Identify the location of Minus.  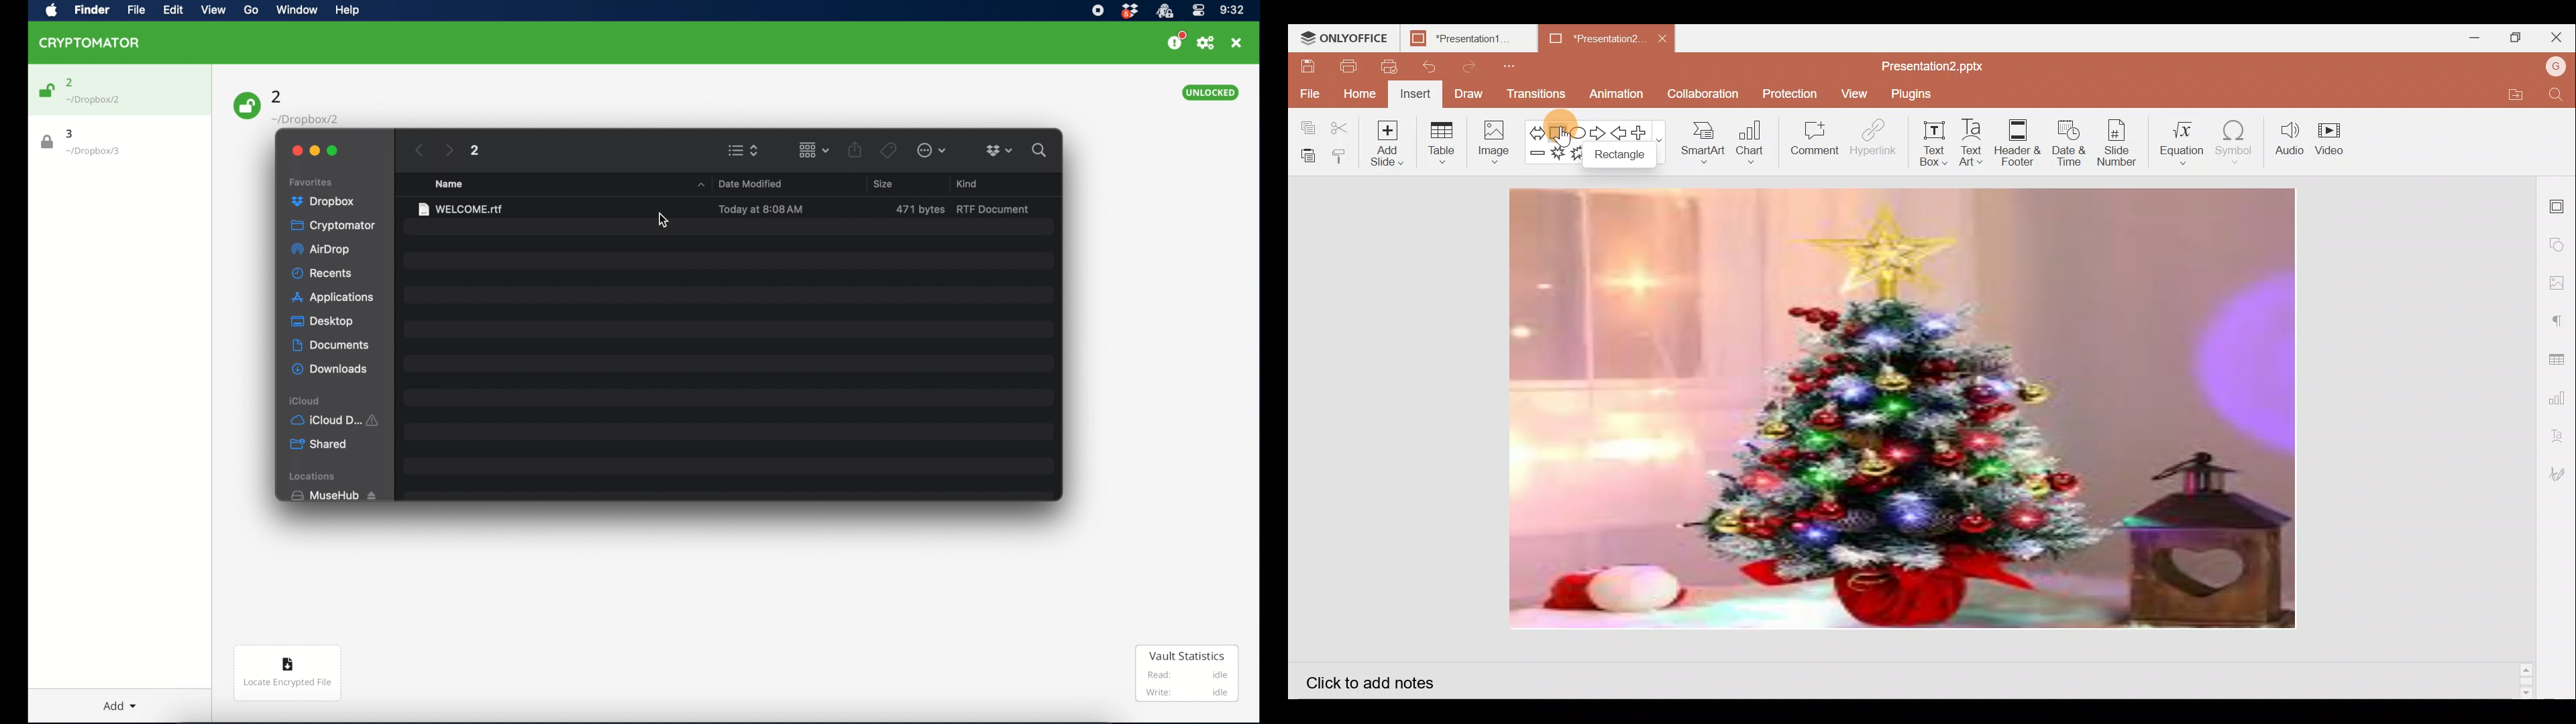
(1536, 157).